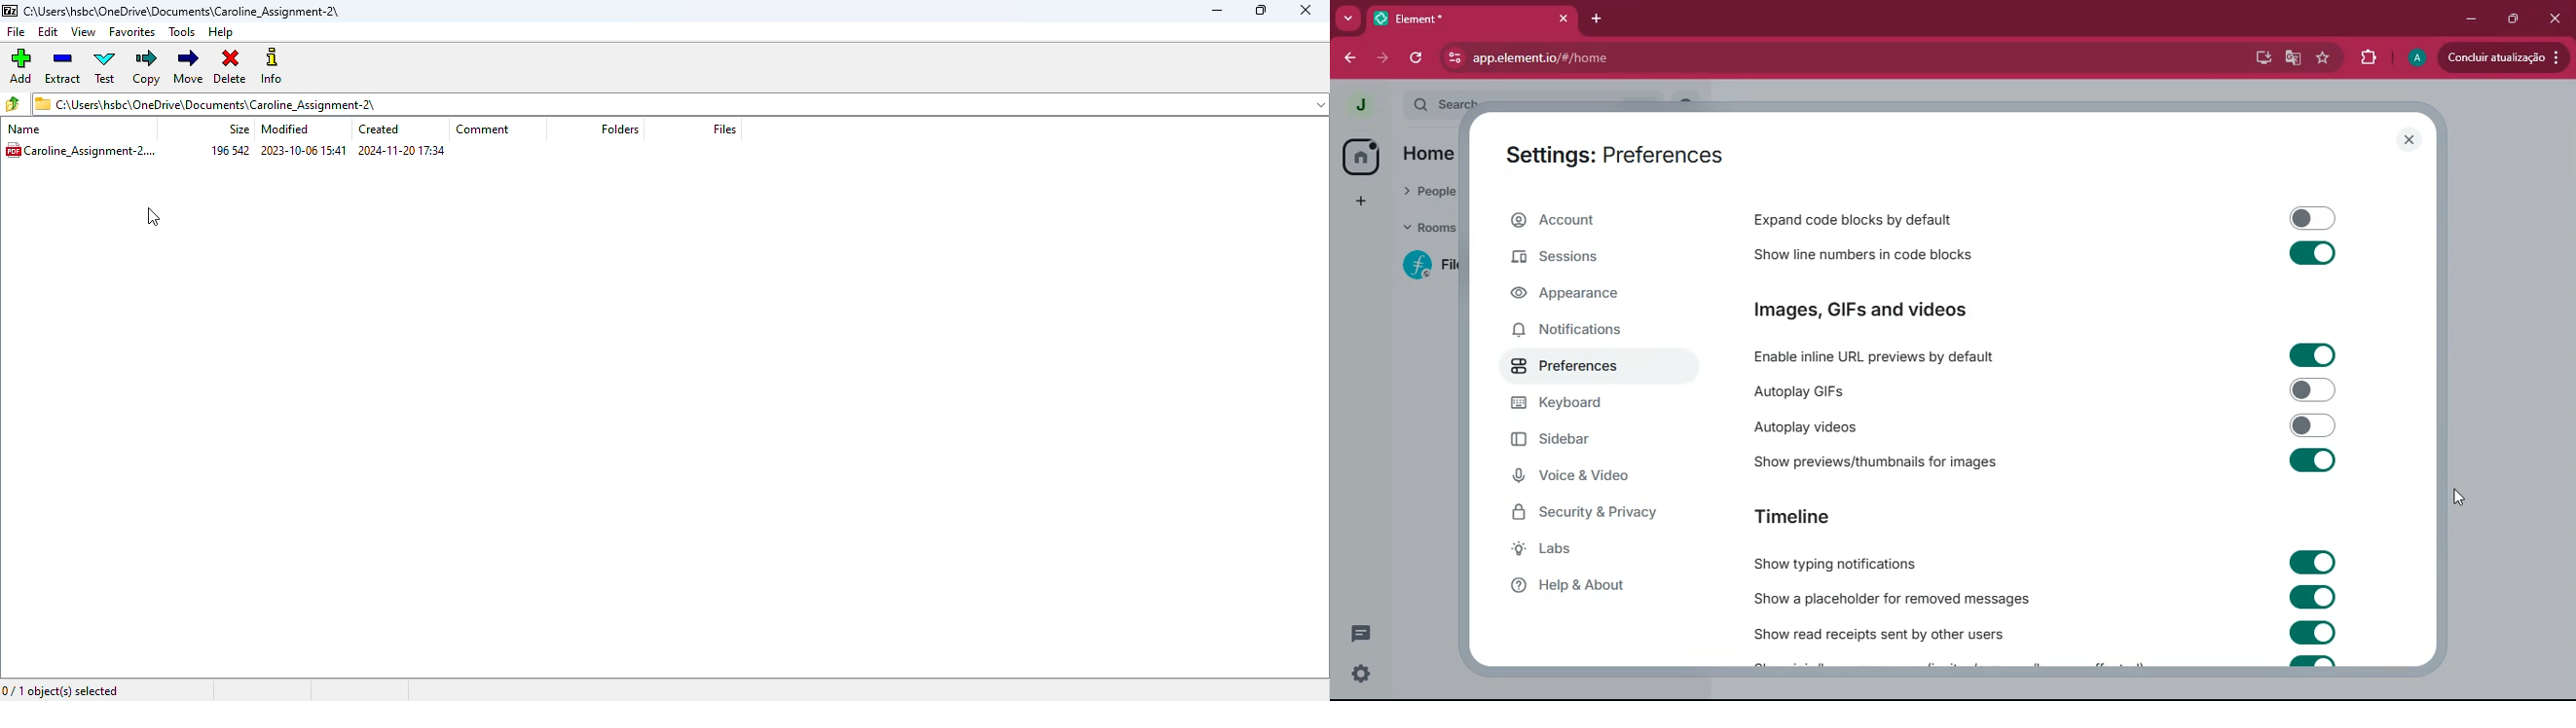  I want to click on refresh, so click(1416, 59).